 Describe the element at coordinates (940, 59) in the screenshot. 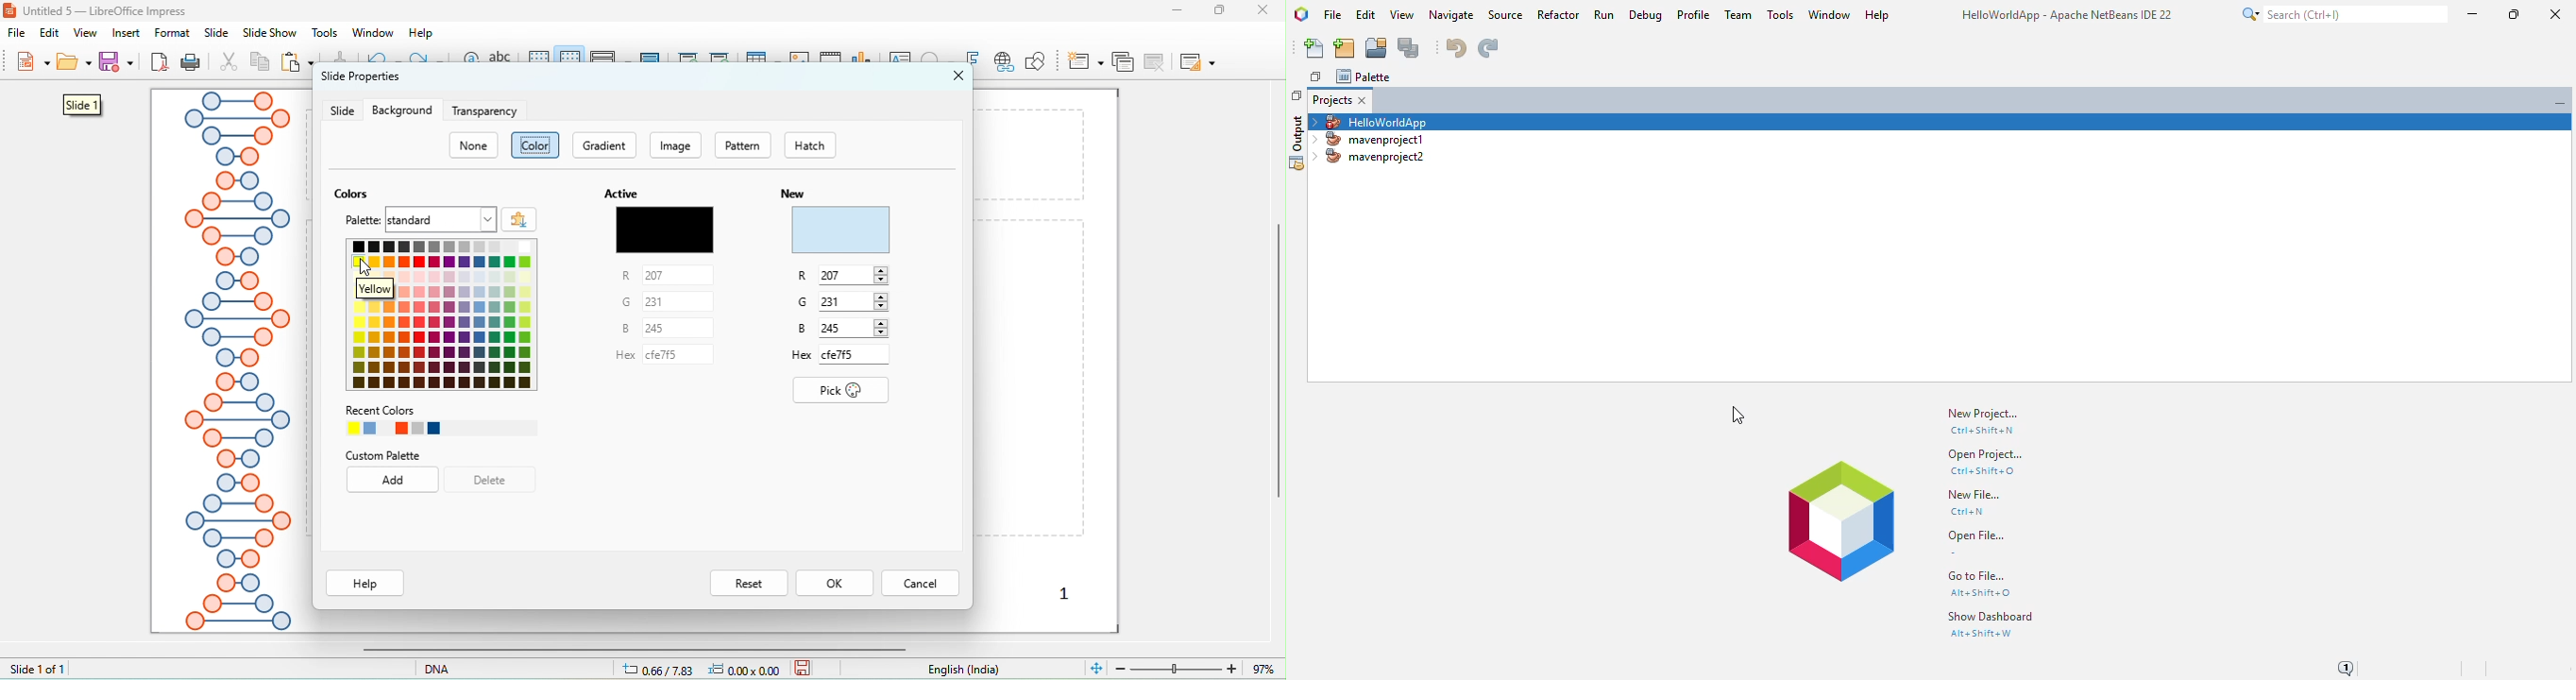

I see `special characters` at that location.